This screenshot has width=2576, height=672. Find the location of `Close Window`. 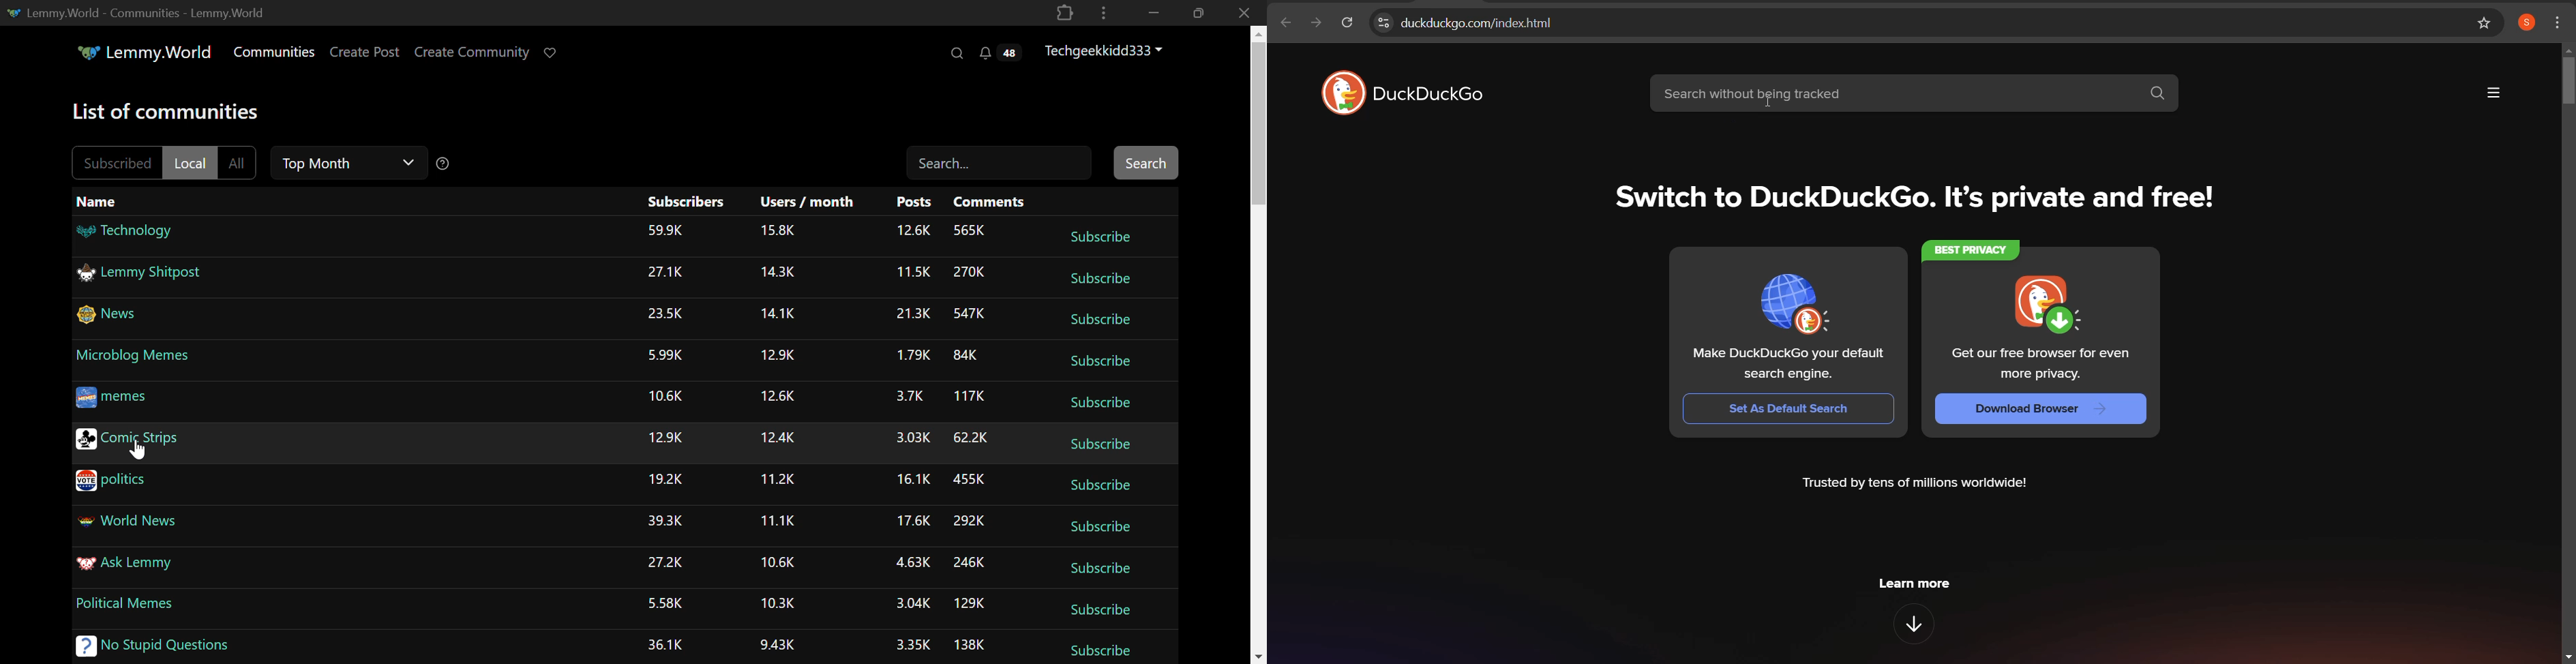

Close Window is located at coordinates (1241, 11).